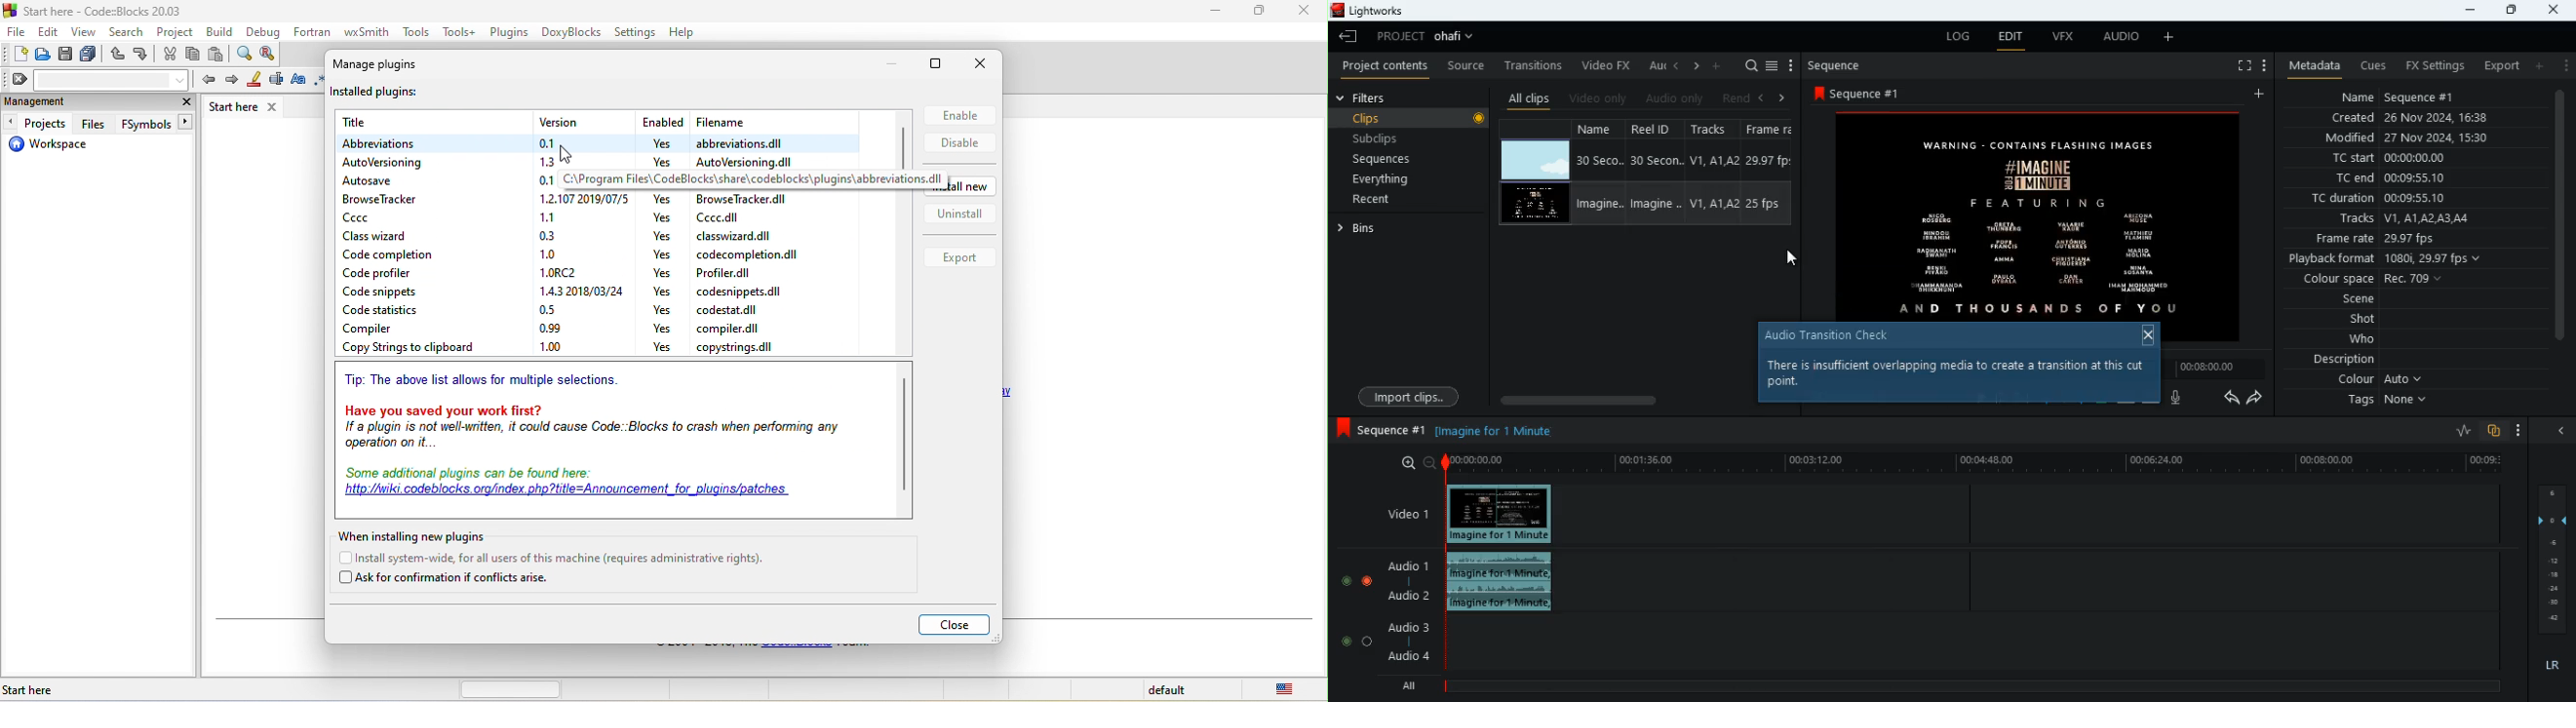  I want to click on debug, so click(265, 30).